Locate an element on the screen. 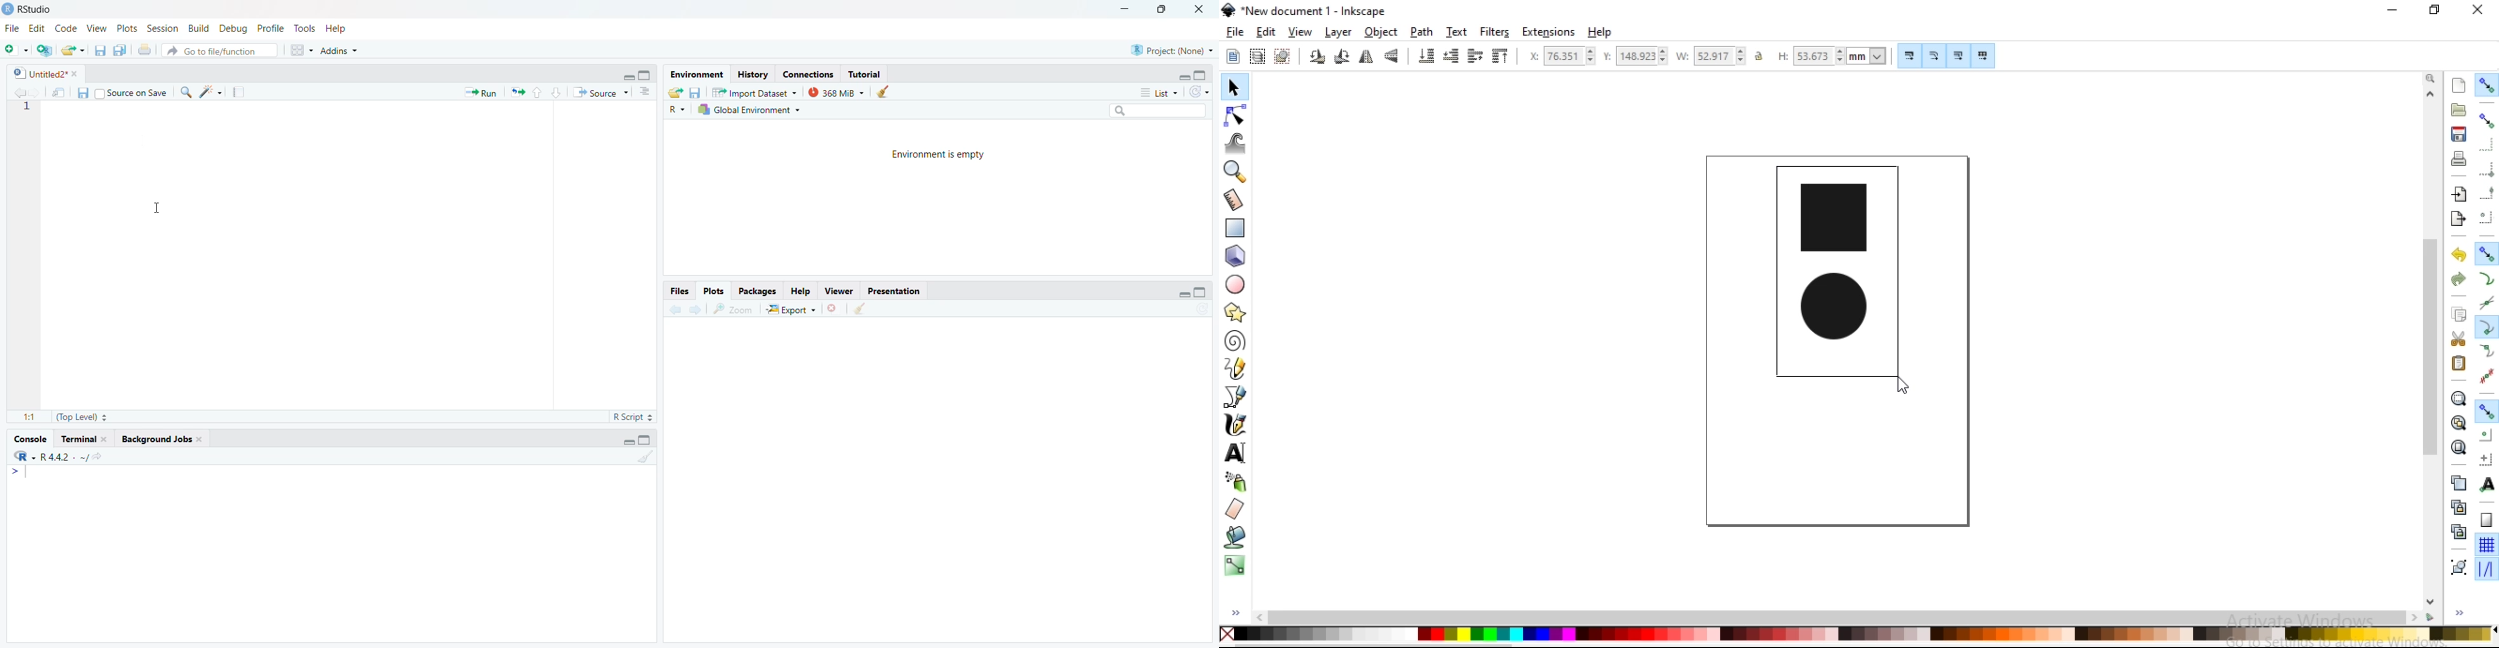 The width and height of the screenshot is (2520, 672). layer is located at coordinates (1337, 33).